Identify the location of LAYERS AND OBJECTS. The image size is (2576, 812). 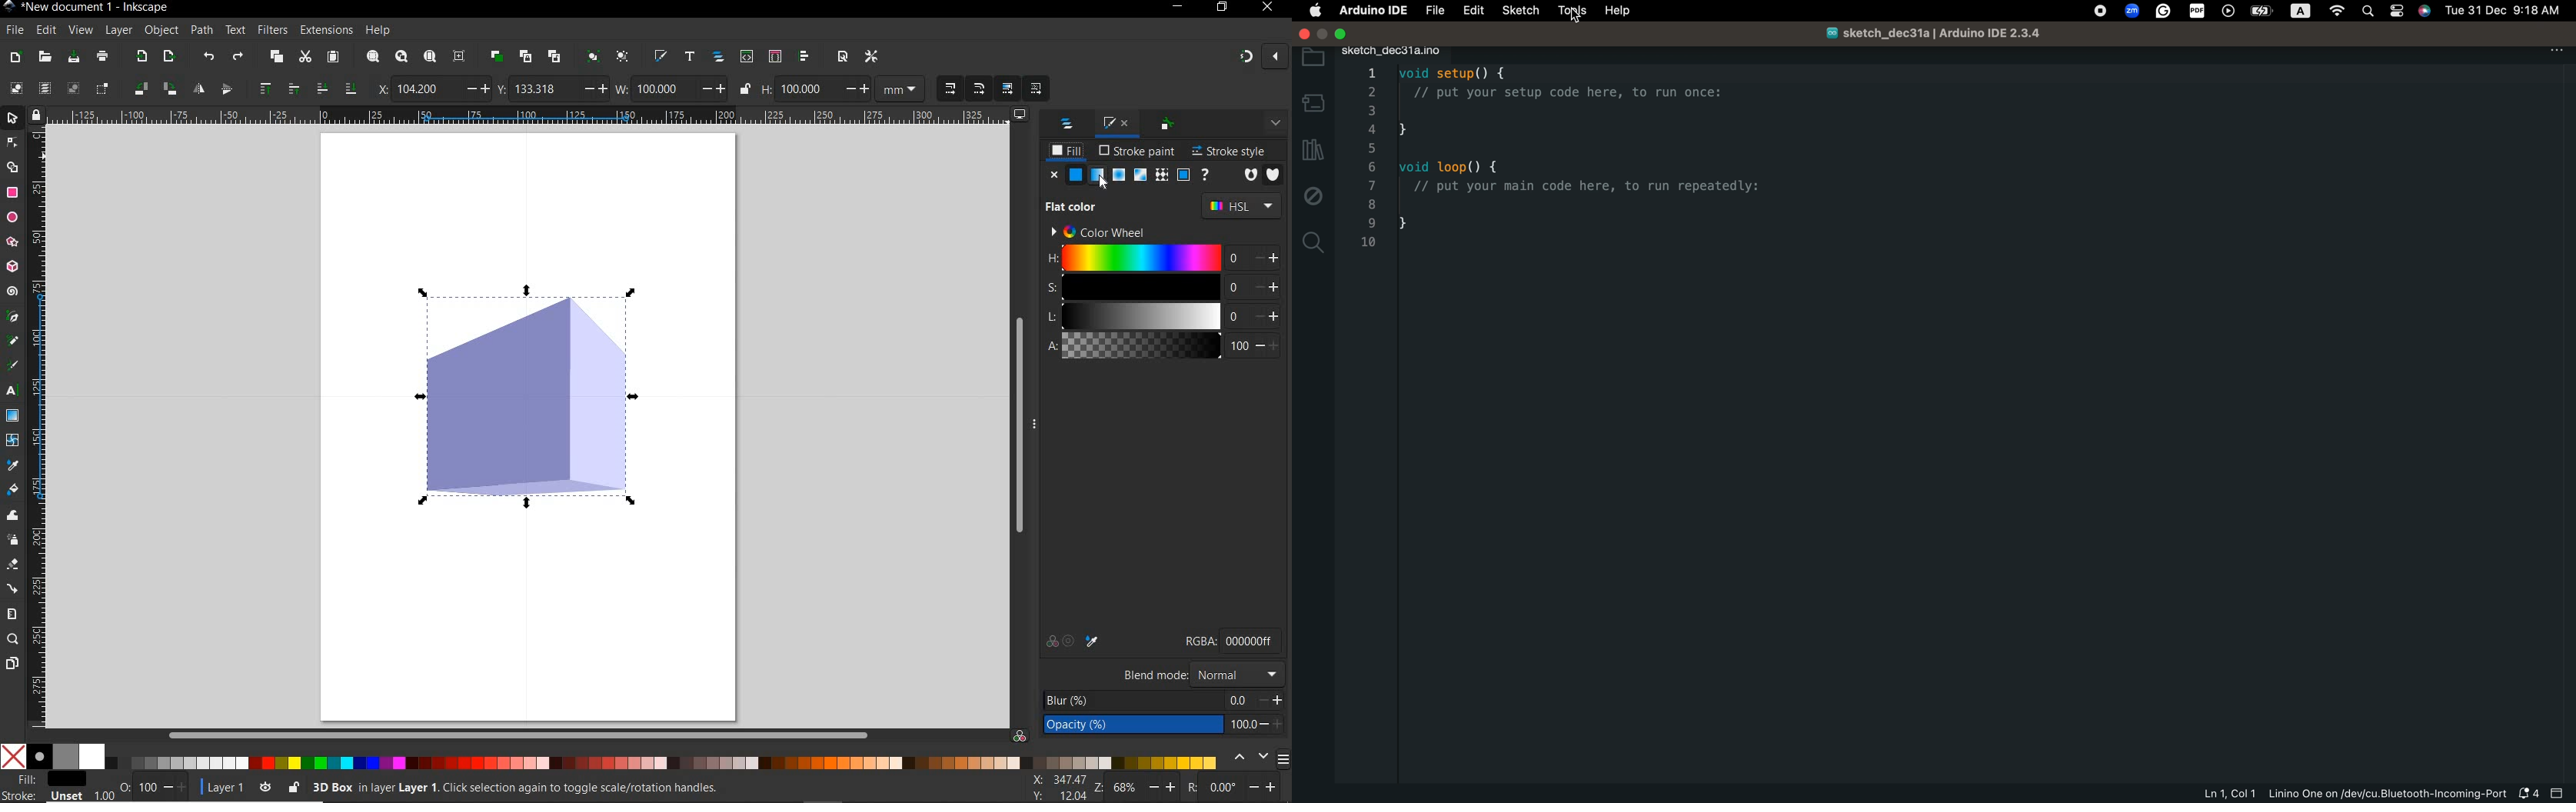
(1067, 125).